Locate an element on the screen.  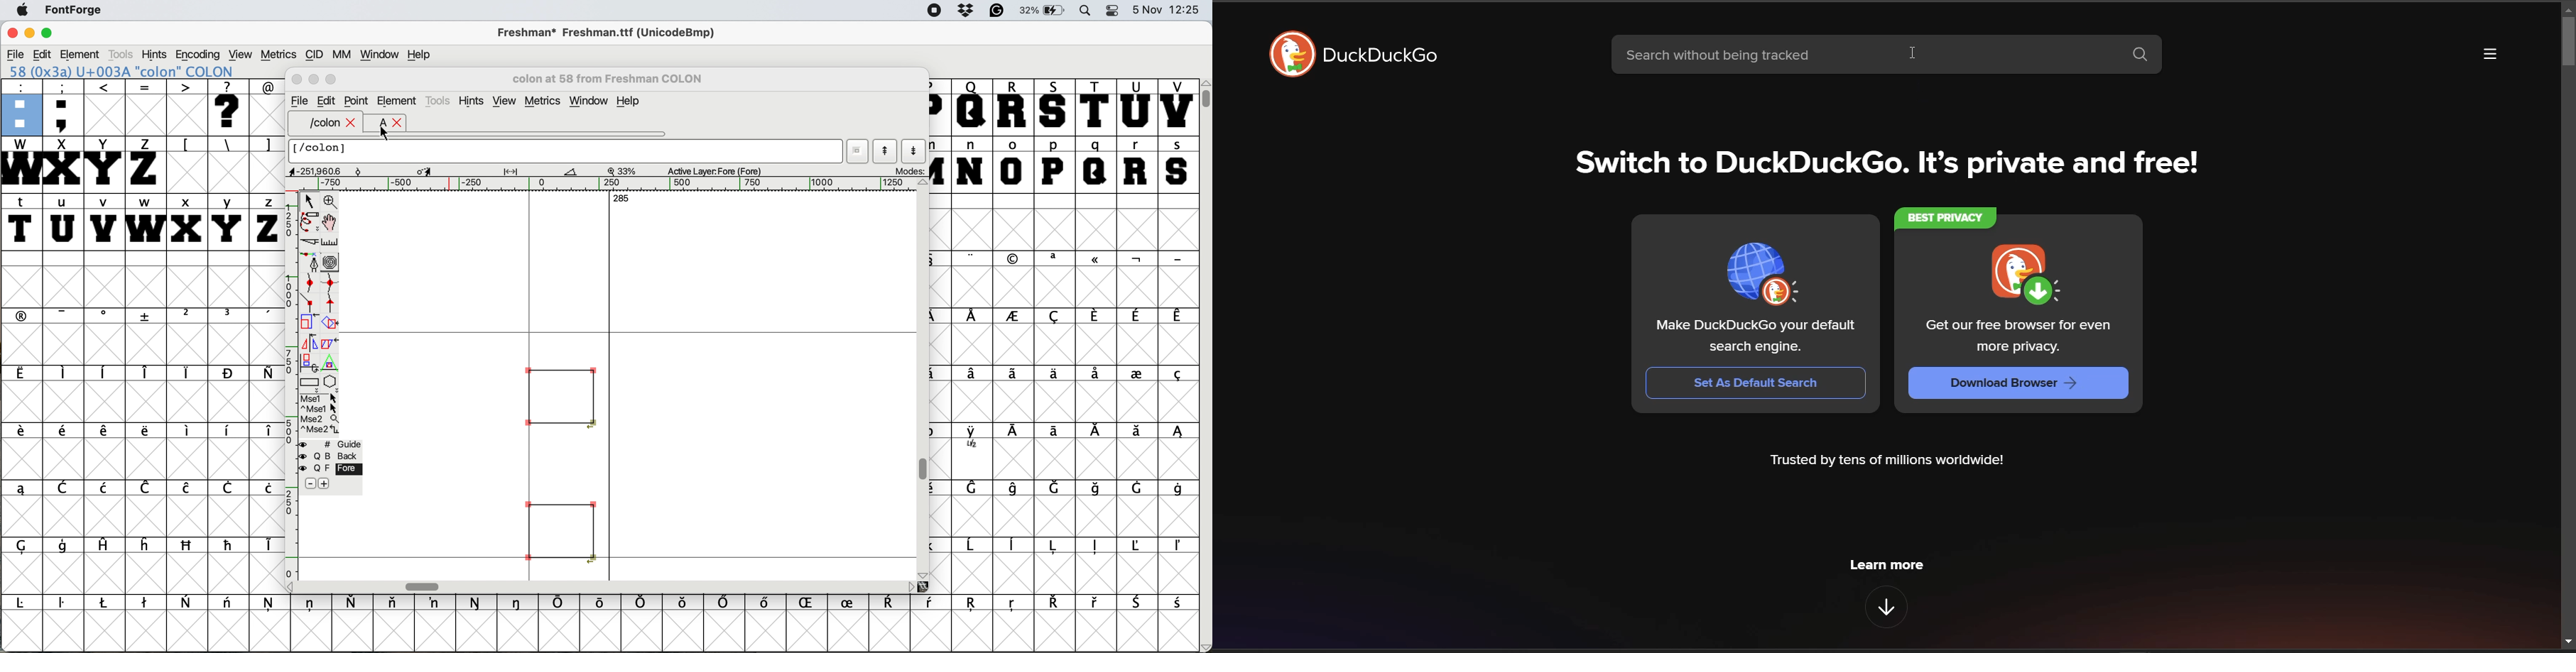
symbol is located at coordinates (1177, 434).